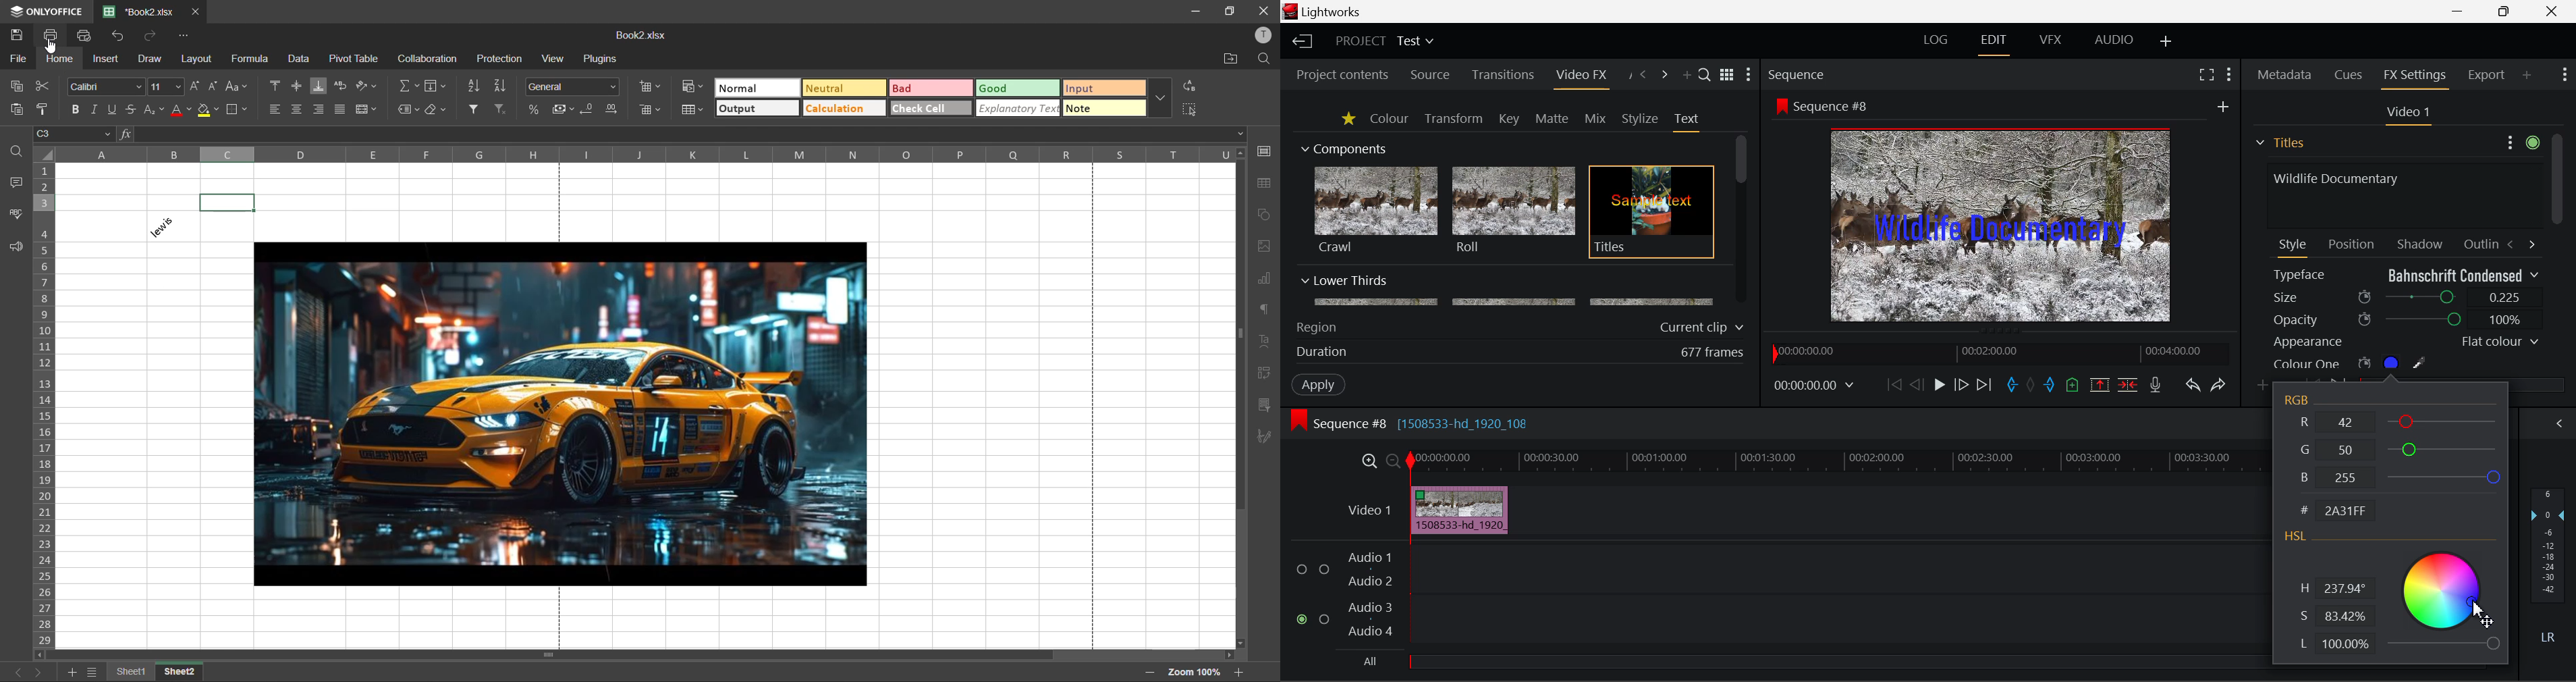 The image size is (2576, 700). Describe the element at coordinates (2406, 113) in the screenshot. I see `Video 1` at that location.